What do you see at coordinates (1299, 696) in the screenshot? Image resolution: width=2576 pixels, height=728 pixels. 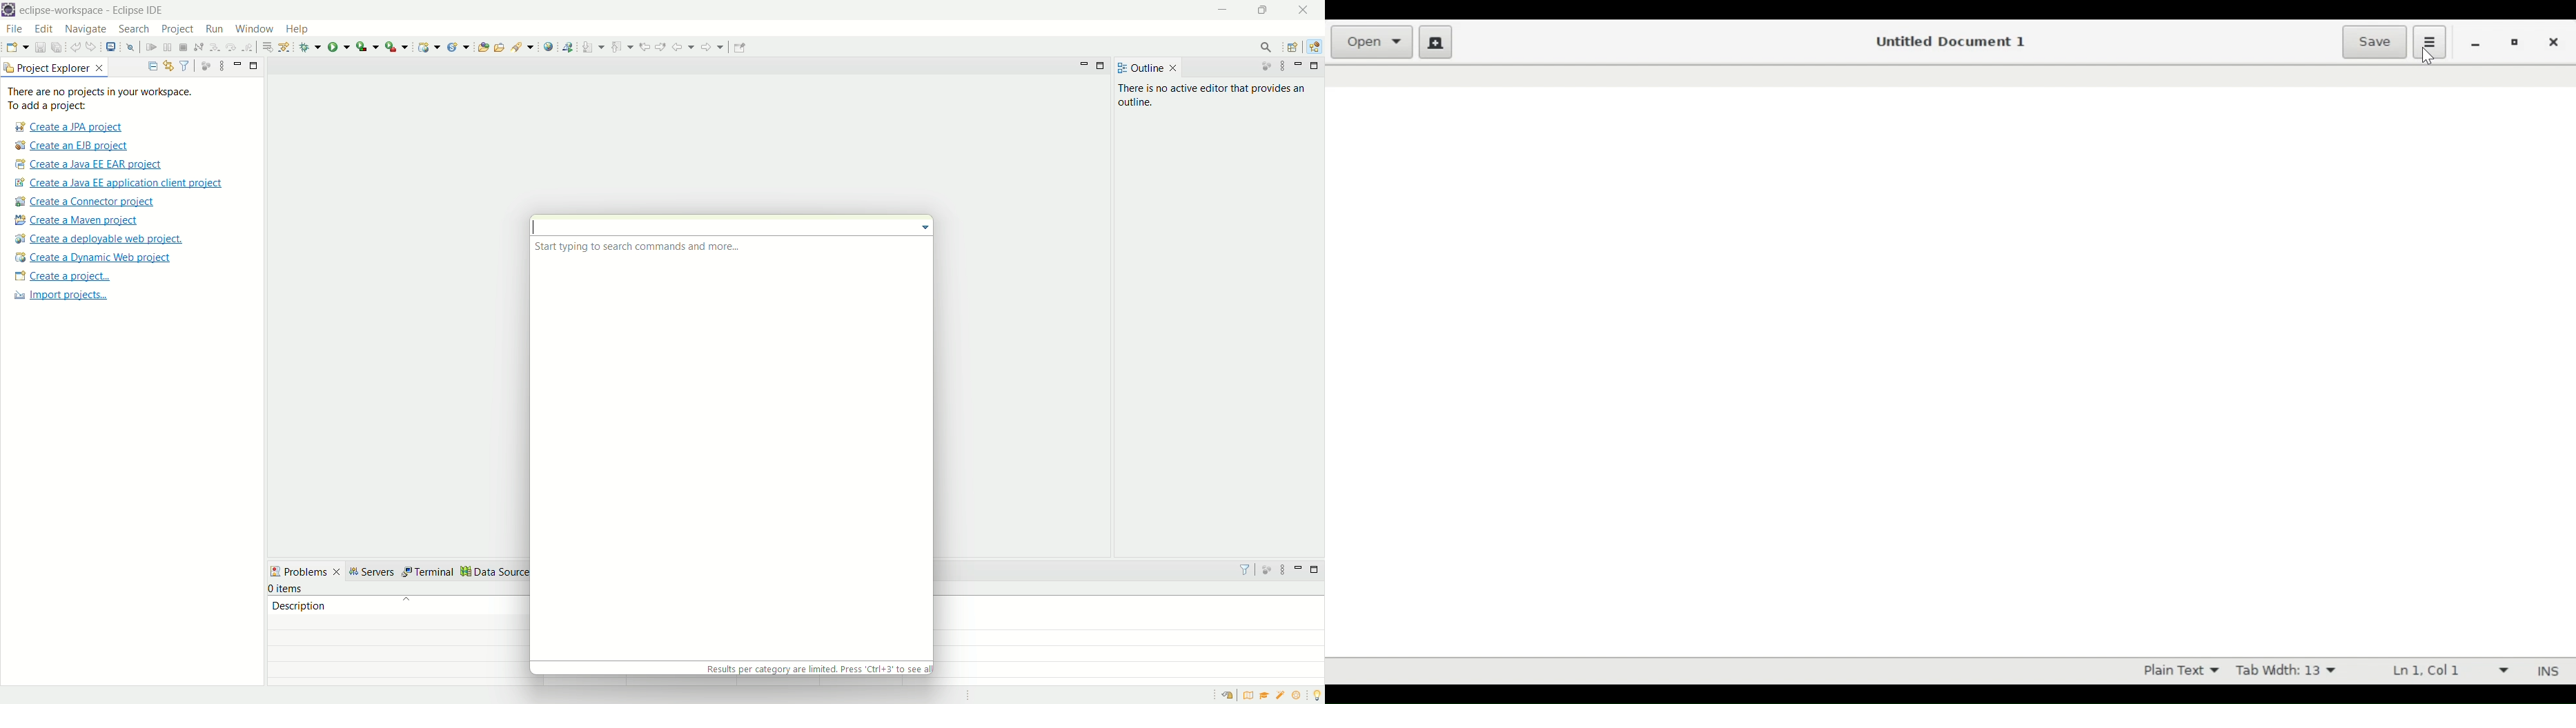 I see `what's new` at bounding box center [1299, 696].